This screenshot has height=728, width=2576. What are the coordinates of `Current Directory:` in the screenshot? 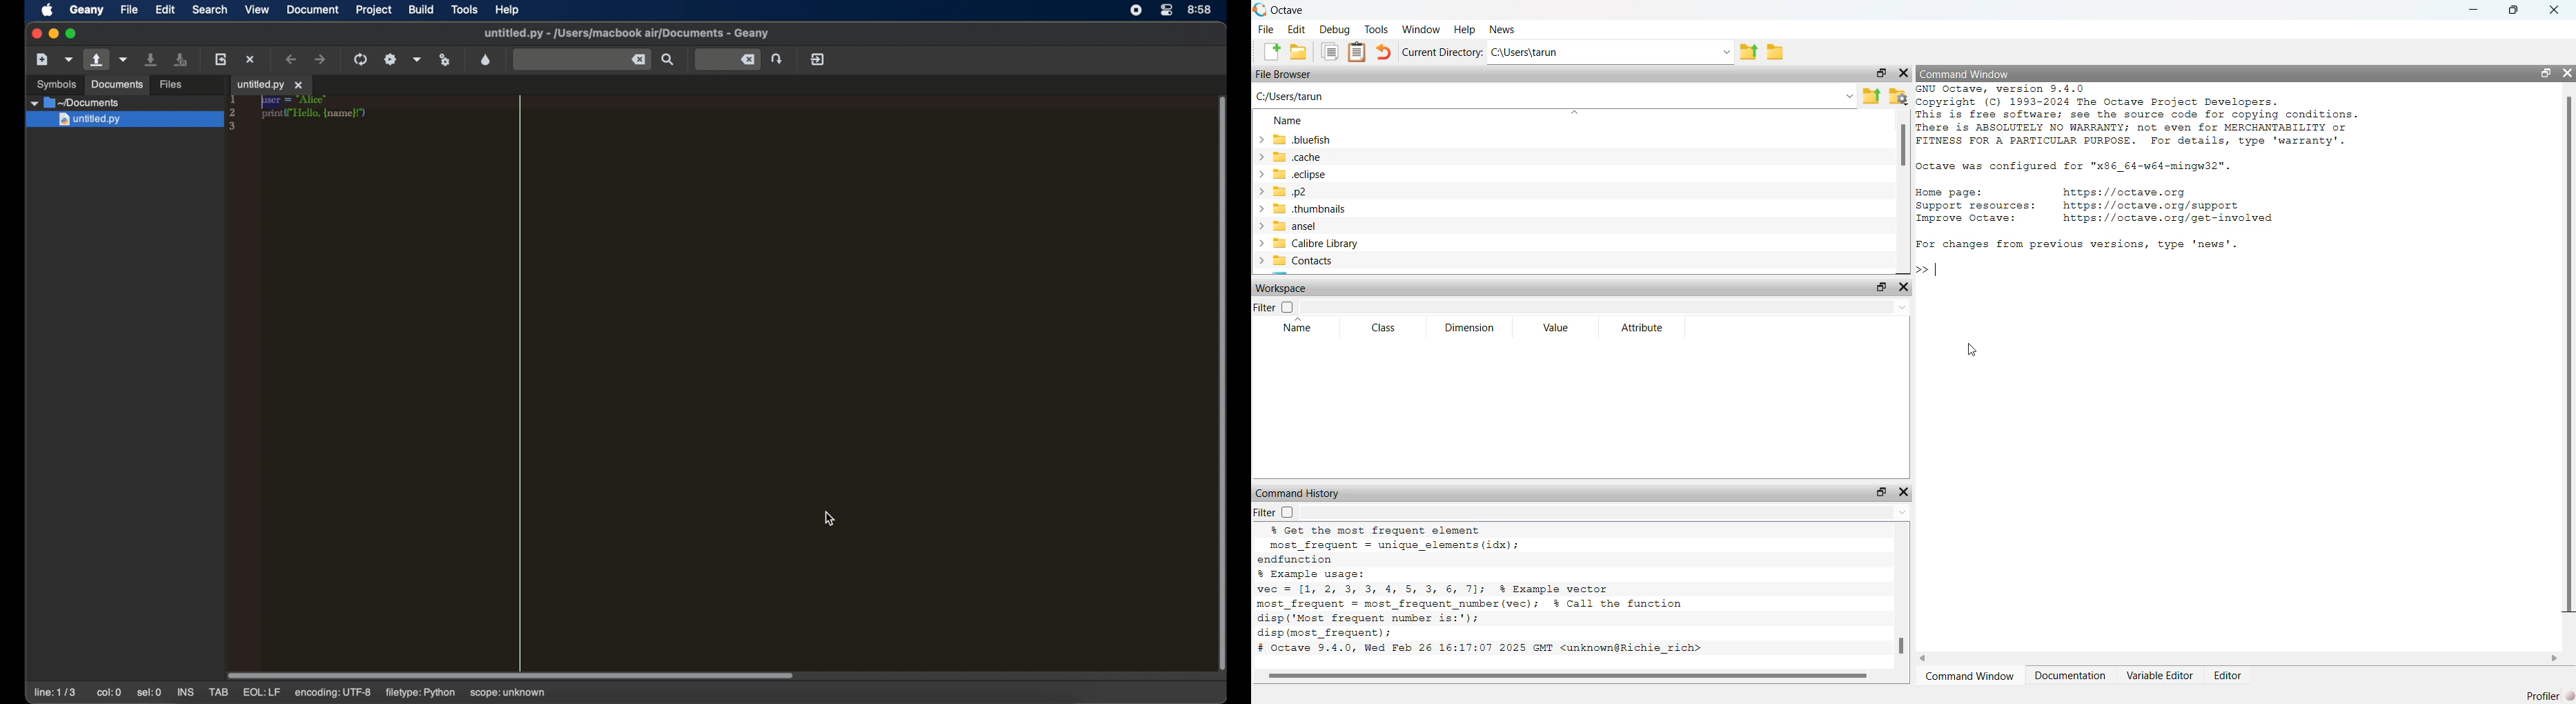 It's located at (1443, 51).